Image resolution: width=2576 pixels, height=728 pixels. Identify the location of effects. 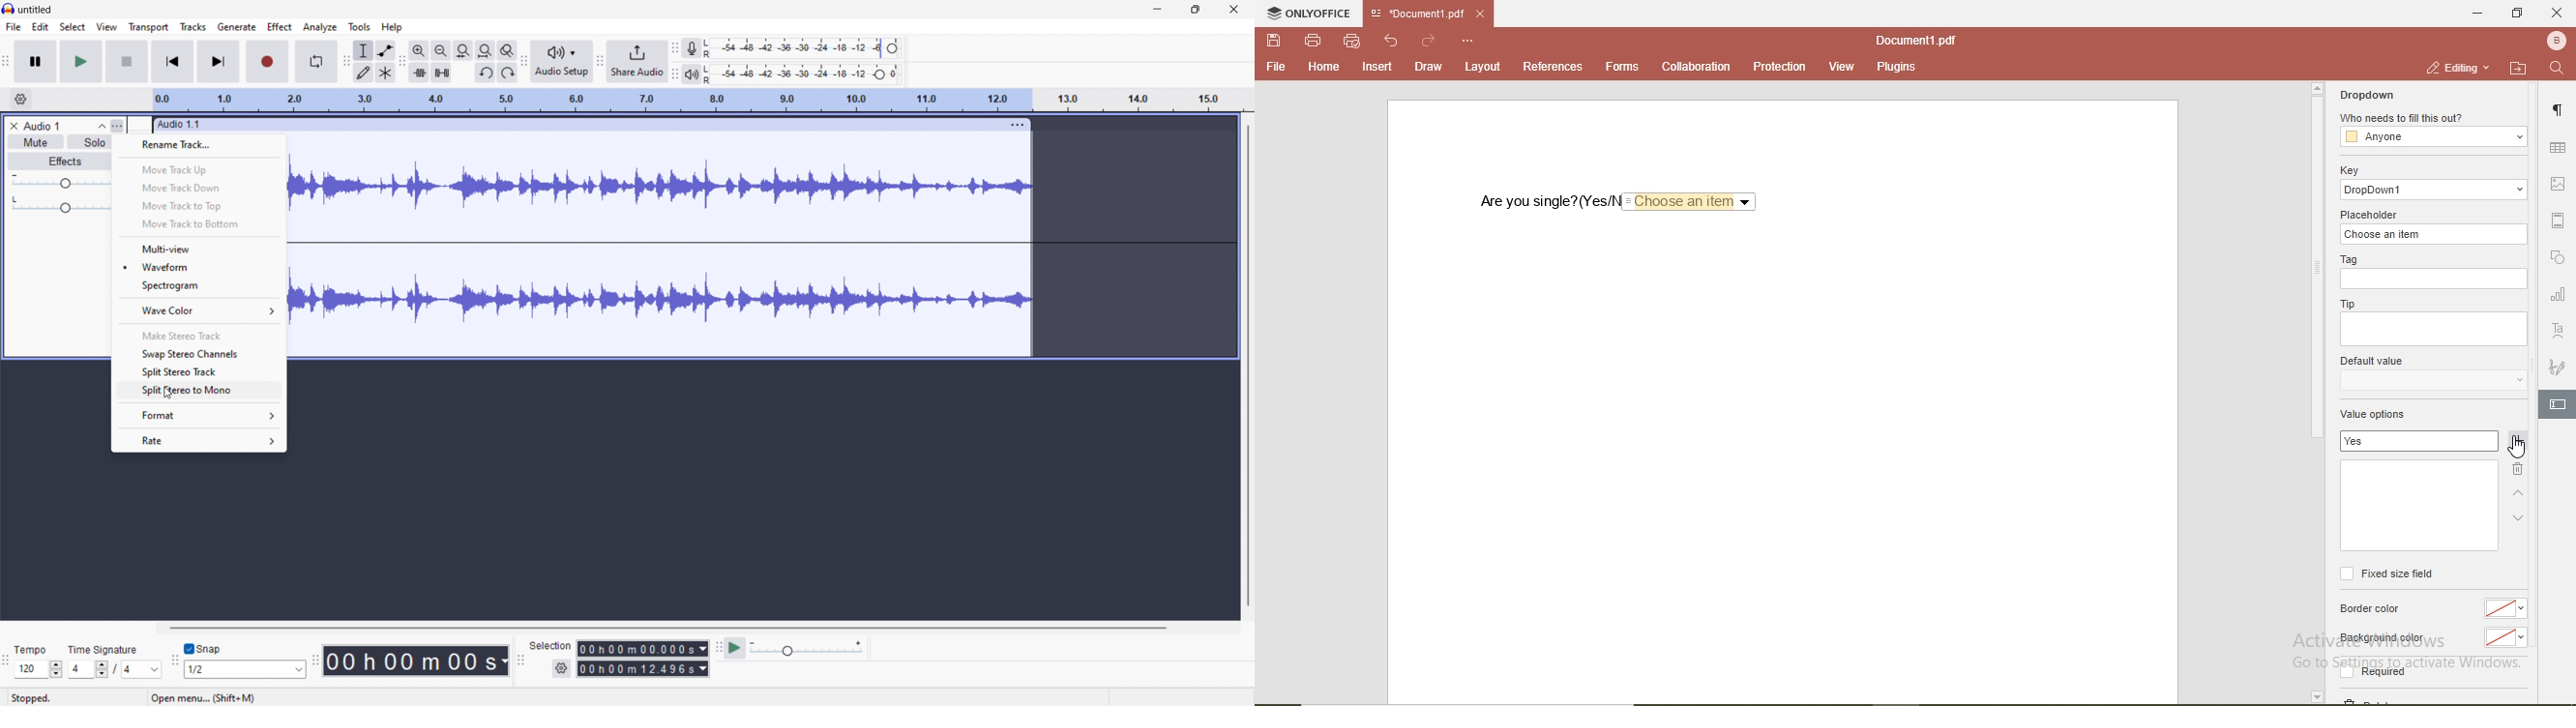
(59, 161).